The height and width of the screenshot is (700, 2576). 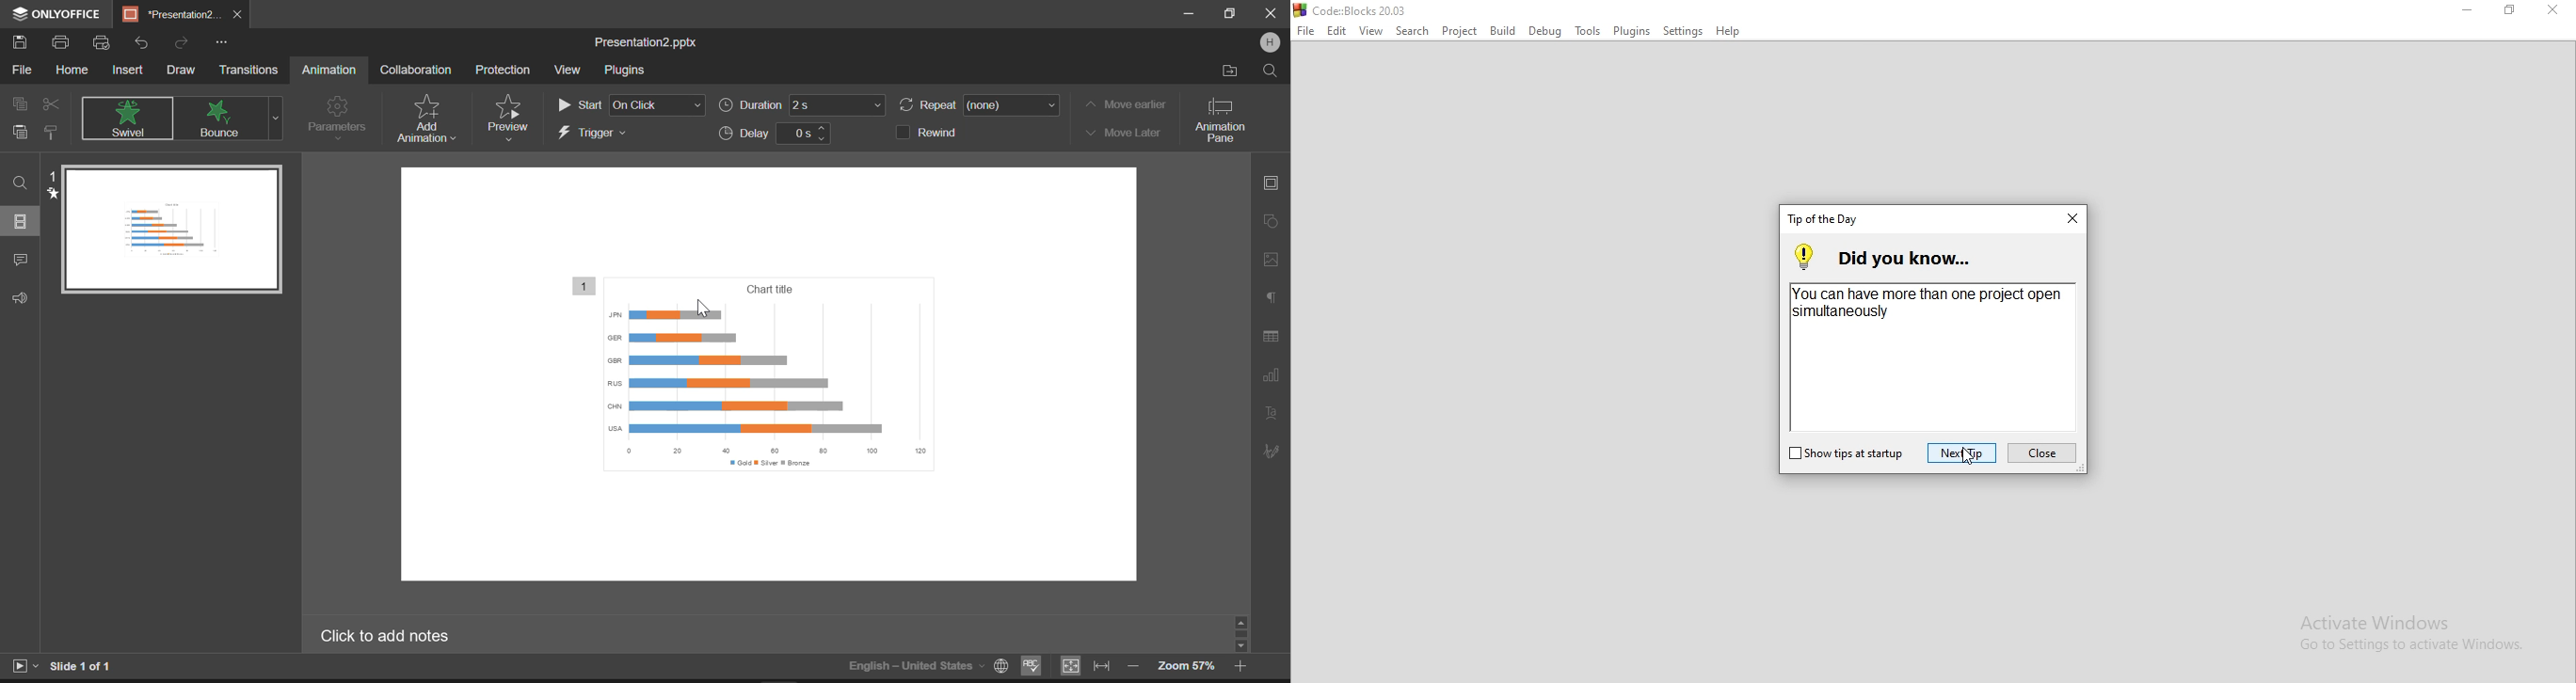 I want to click on Tools , so click(x=1586, y=31).